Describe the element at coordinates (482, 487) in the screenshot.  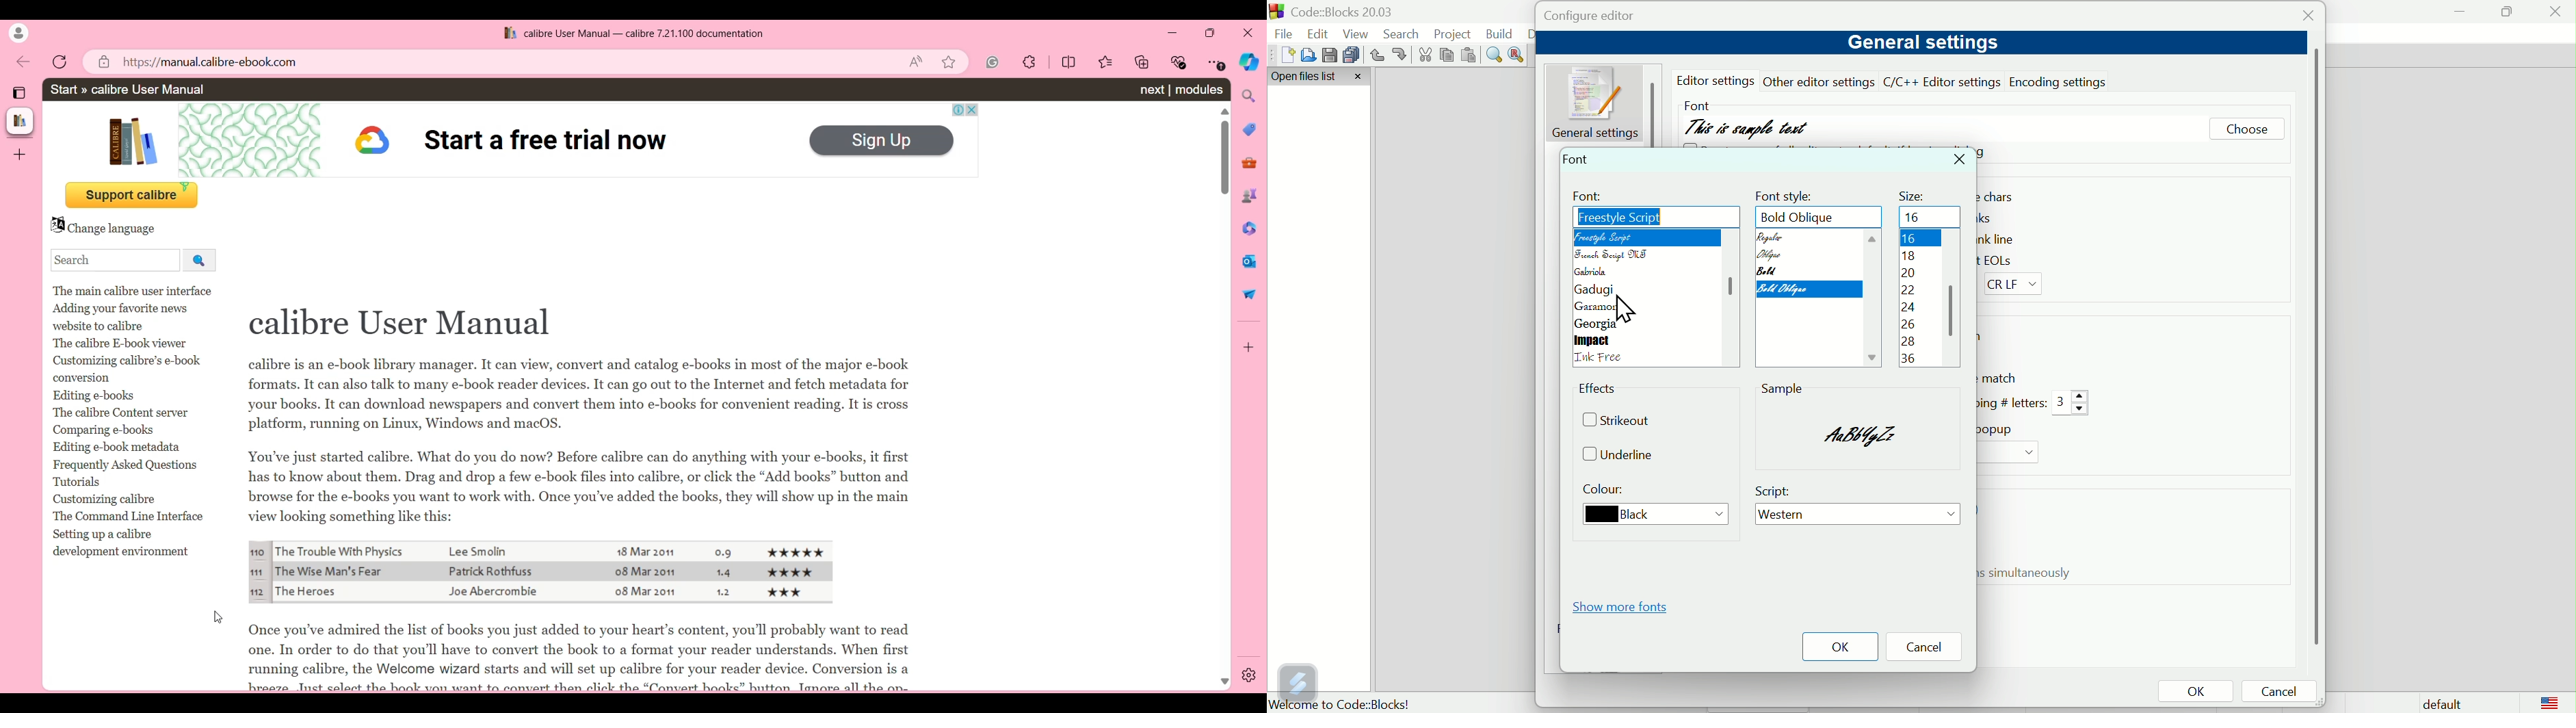
I see `Page text` at that location.